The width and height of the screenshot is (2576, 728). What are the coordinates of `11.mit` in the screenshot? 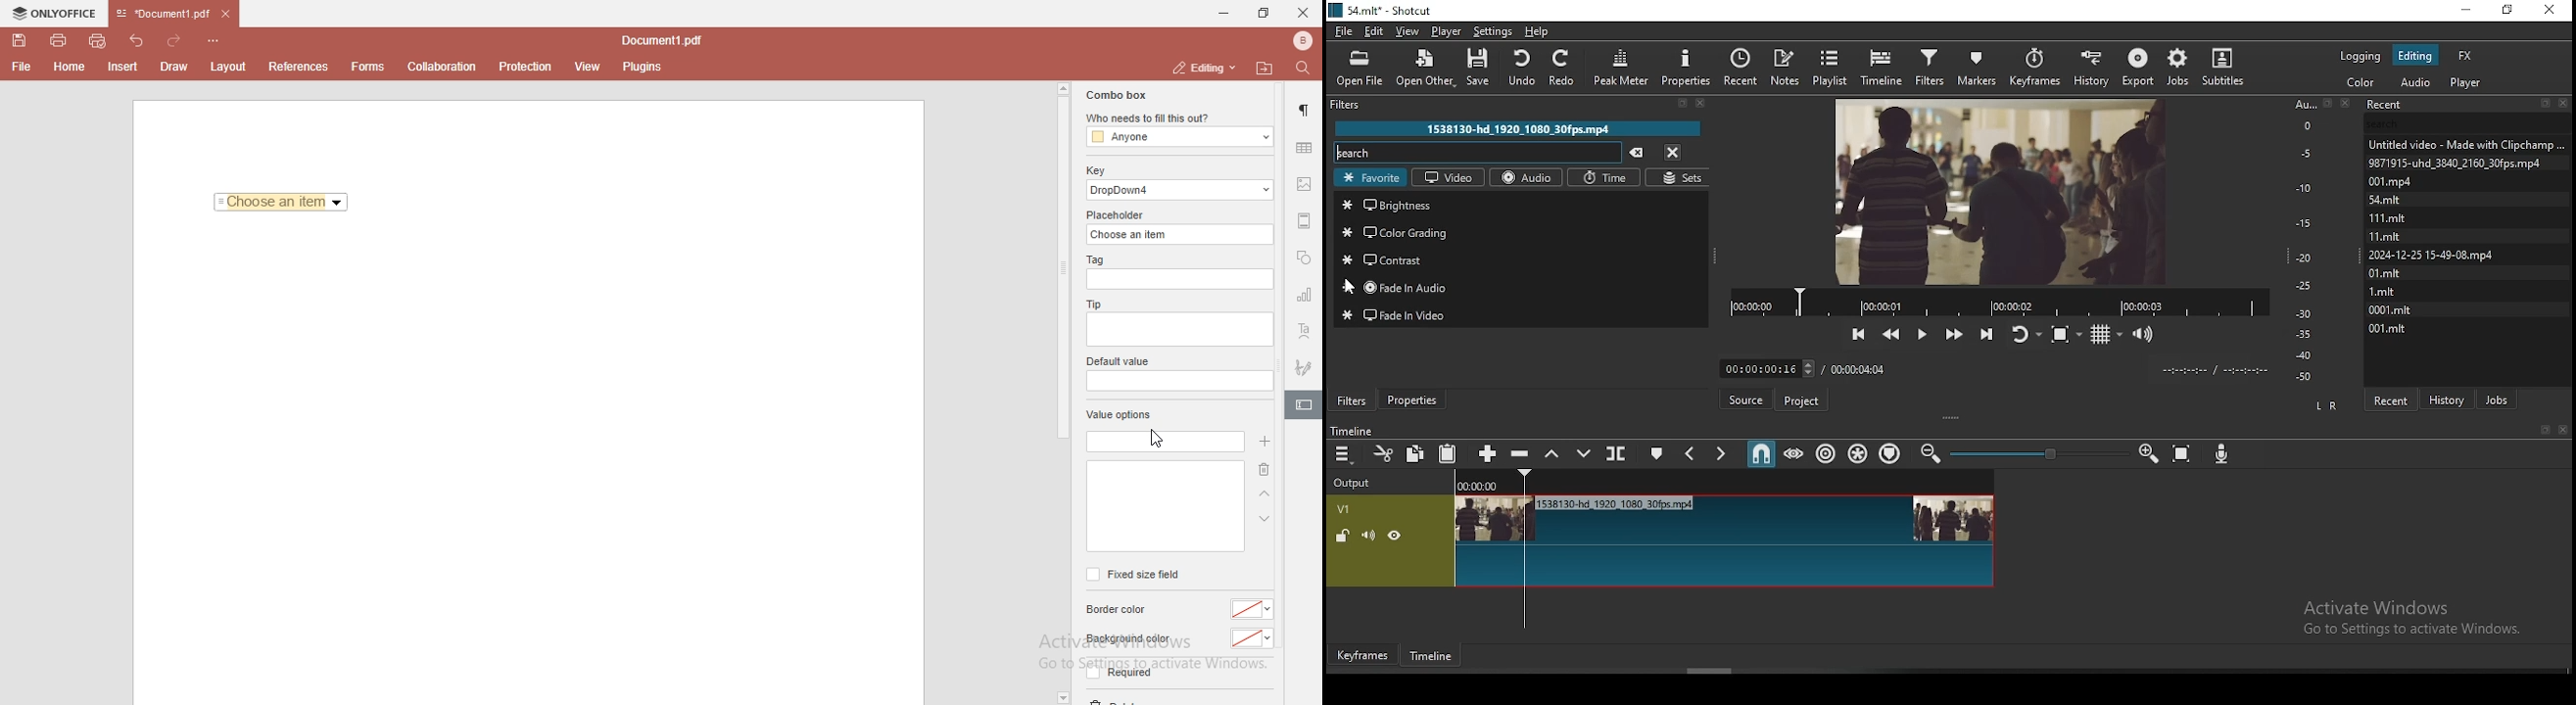 It's located at (2390, 236).